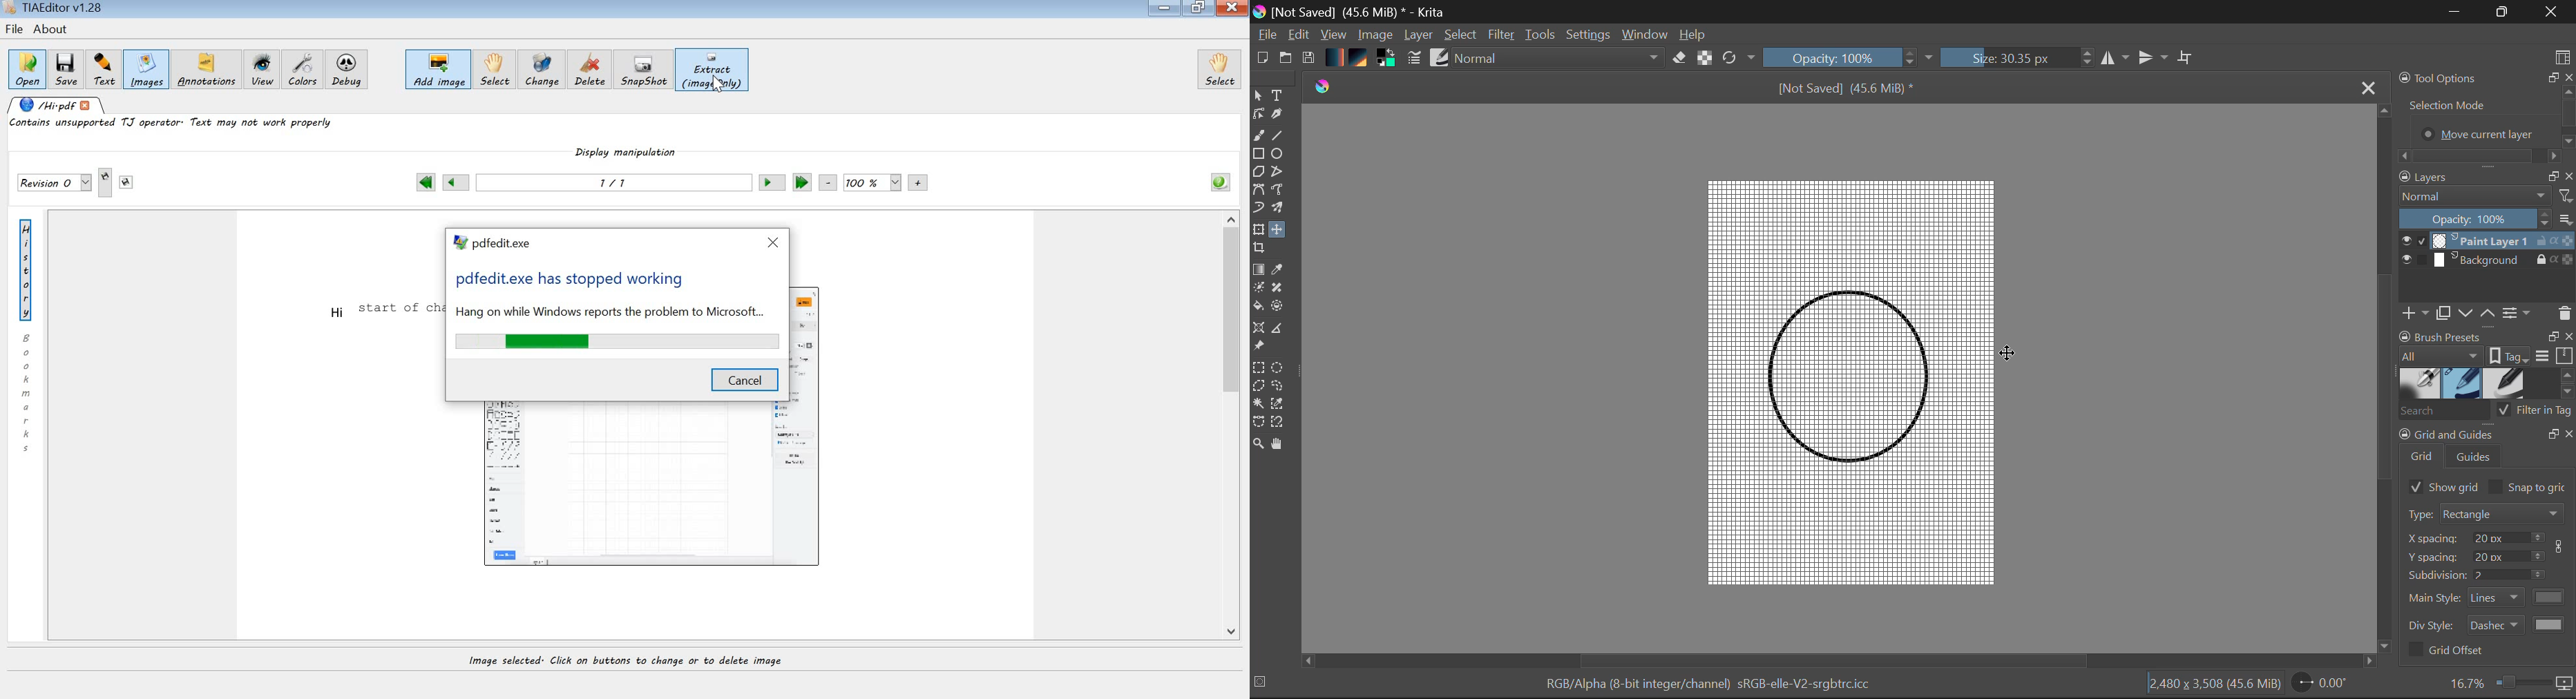 The width and height of the screenshot is (2576, 700). What do you see at coordinates (1281, 116) in the screenshot?
I see `Calligraphic Tool` at bounding box center [1281, 116].